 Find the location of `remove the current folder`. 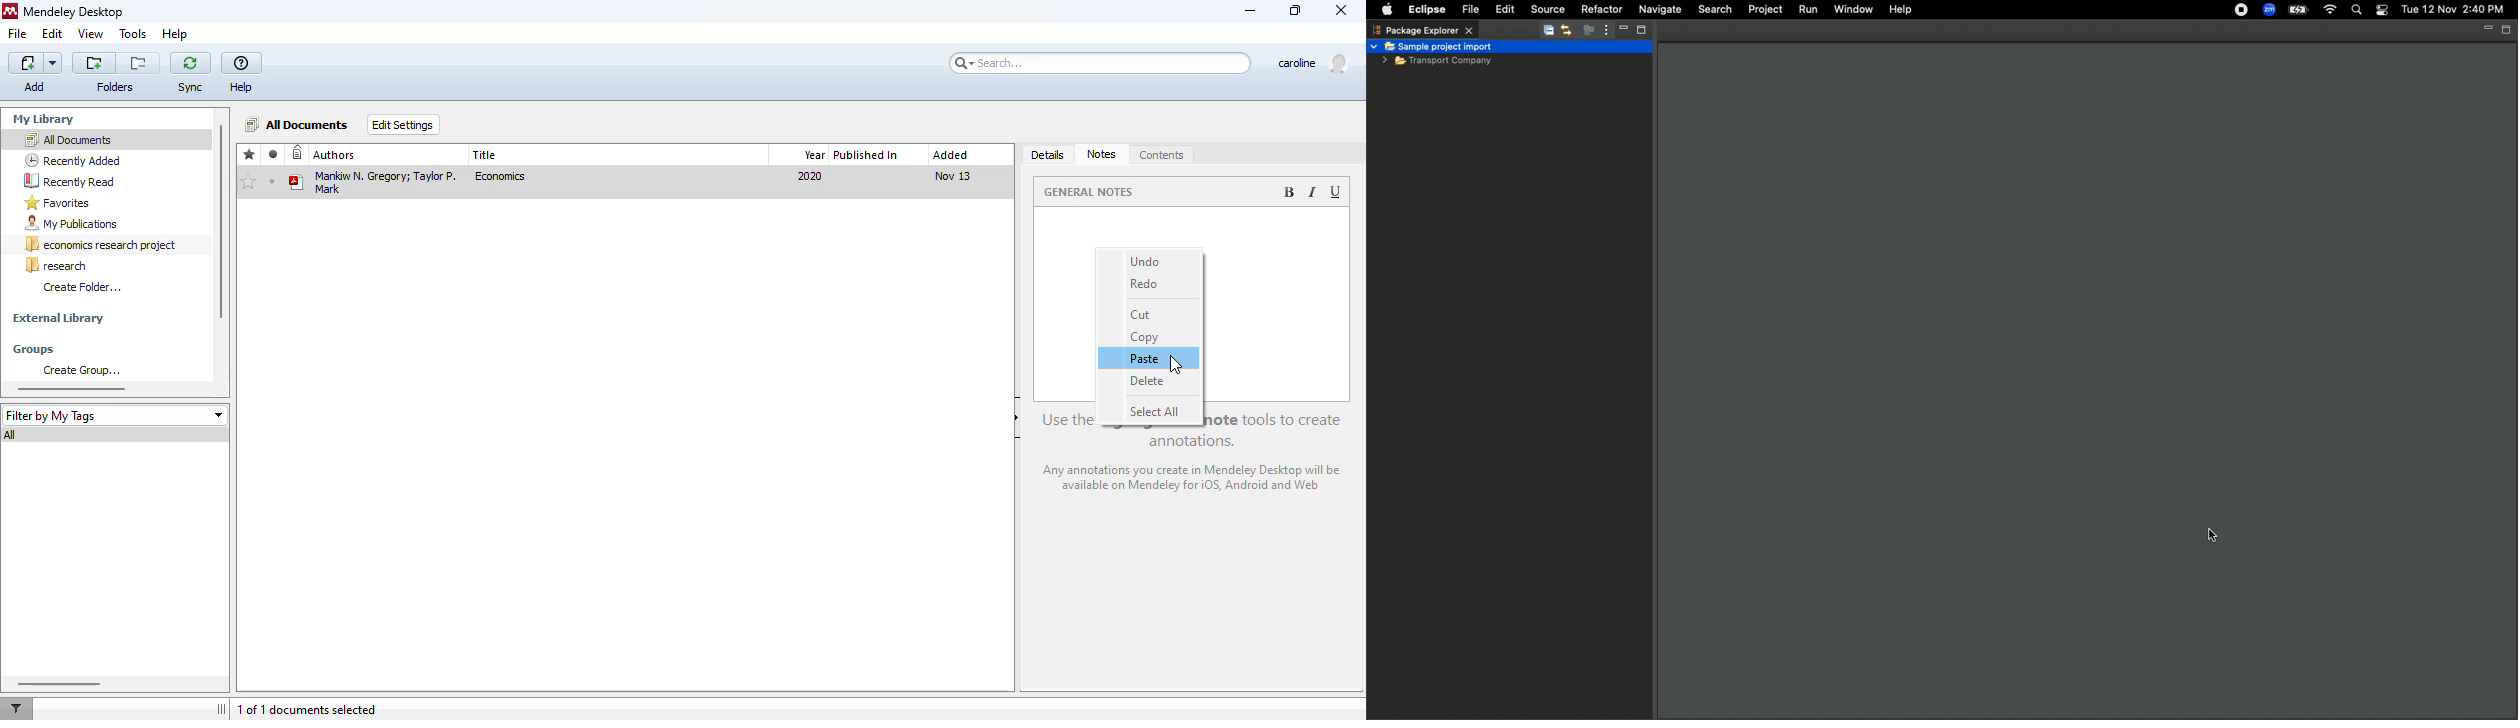

remove the current folder is located at coordinates (139, 63).